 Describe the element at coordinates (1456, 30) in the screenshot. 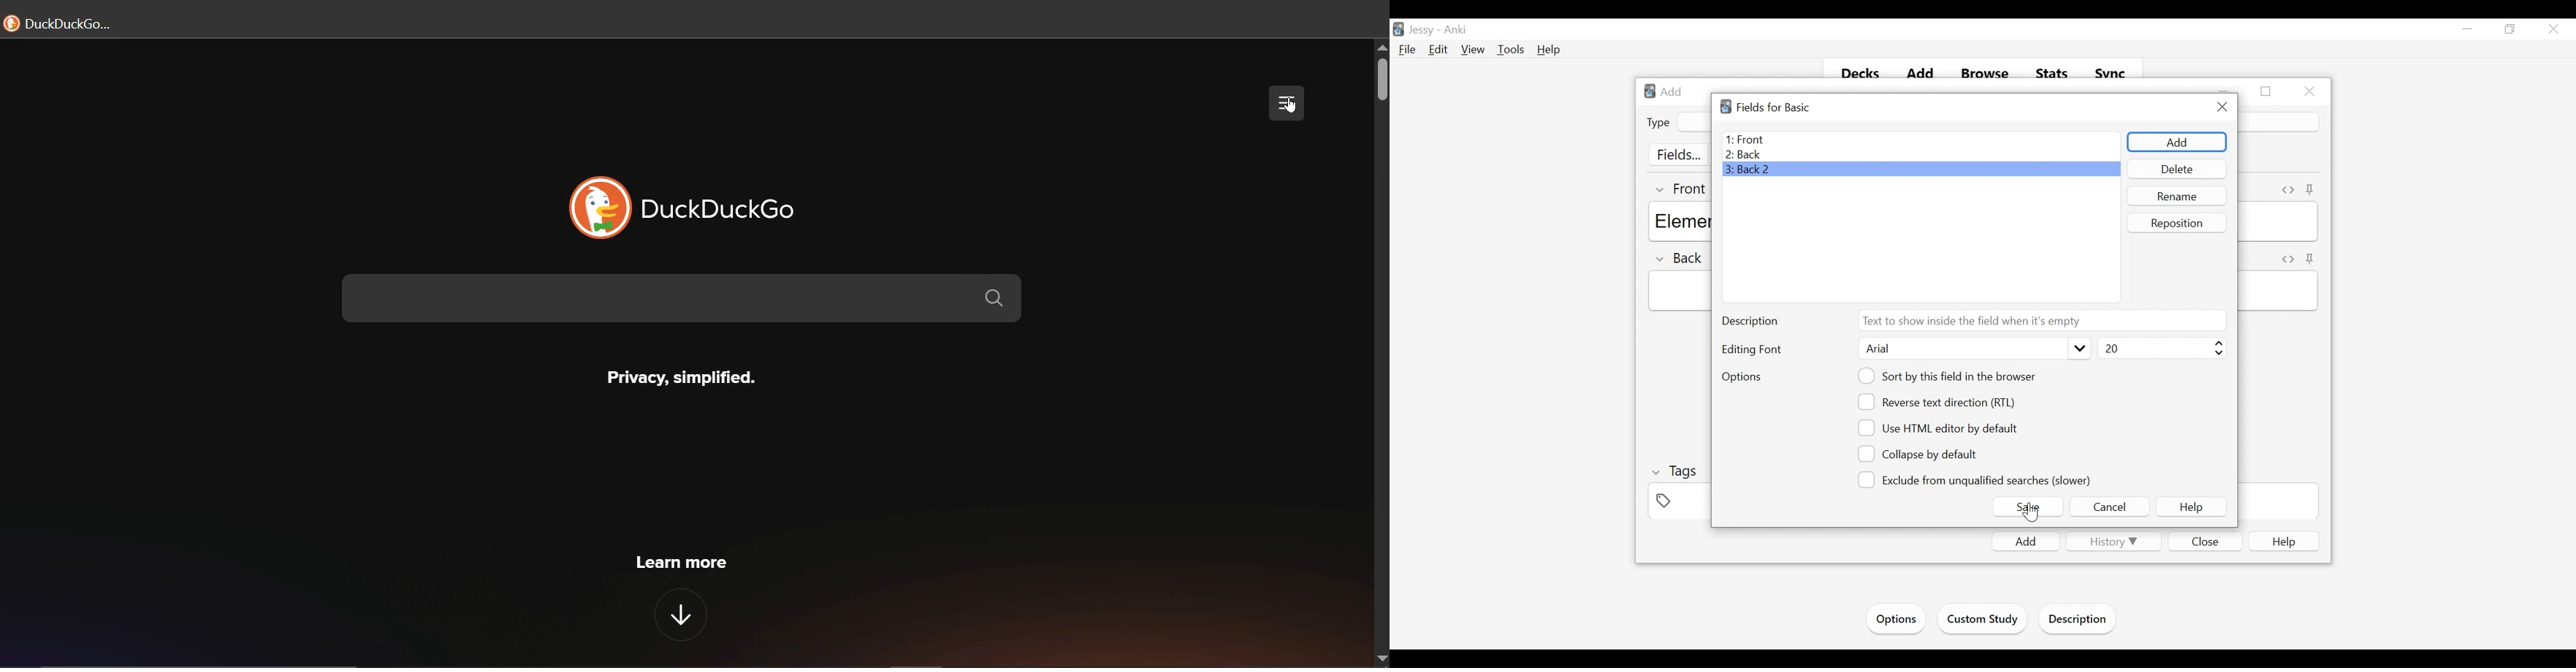

I see `Anki` at that location.